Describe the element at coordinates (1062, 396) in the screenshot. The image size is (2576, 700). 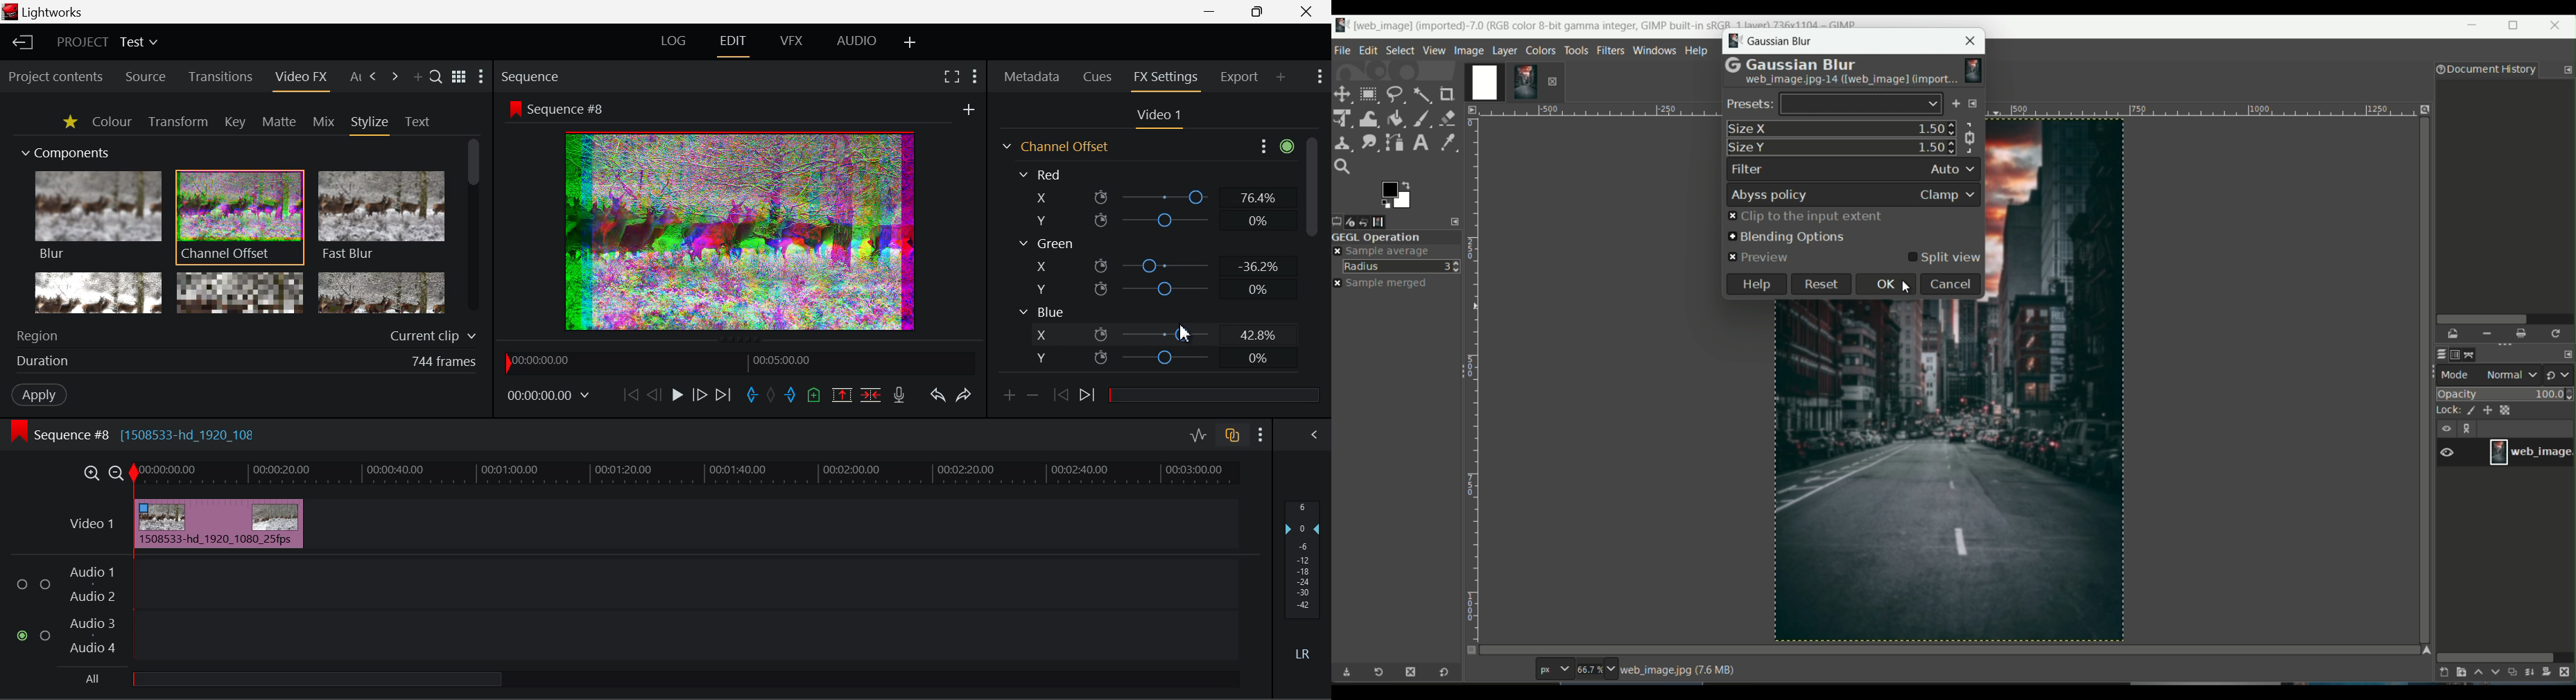
I see `Previous keyframe` at that location.